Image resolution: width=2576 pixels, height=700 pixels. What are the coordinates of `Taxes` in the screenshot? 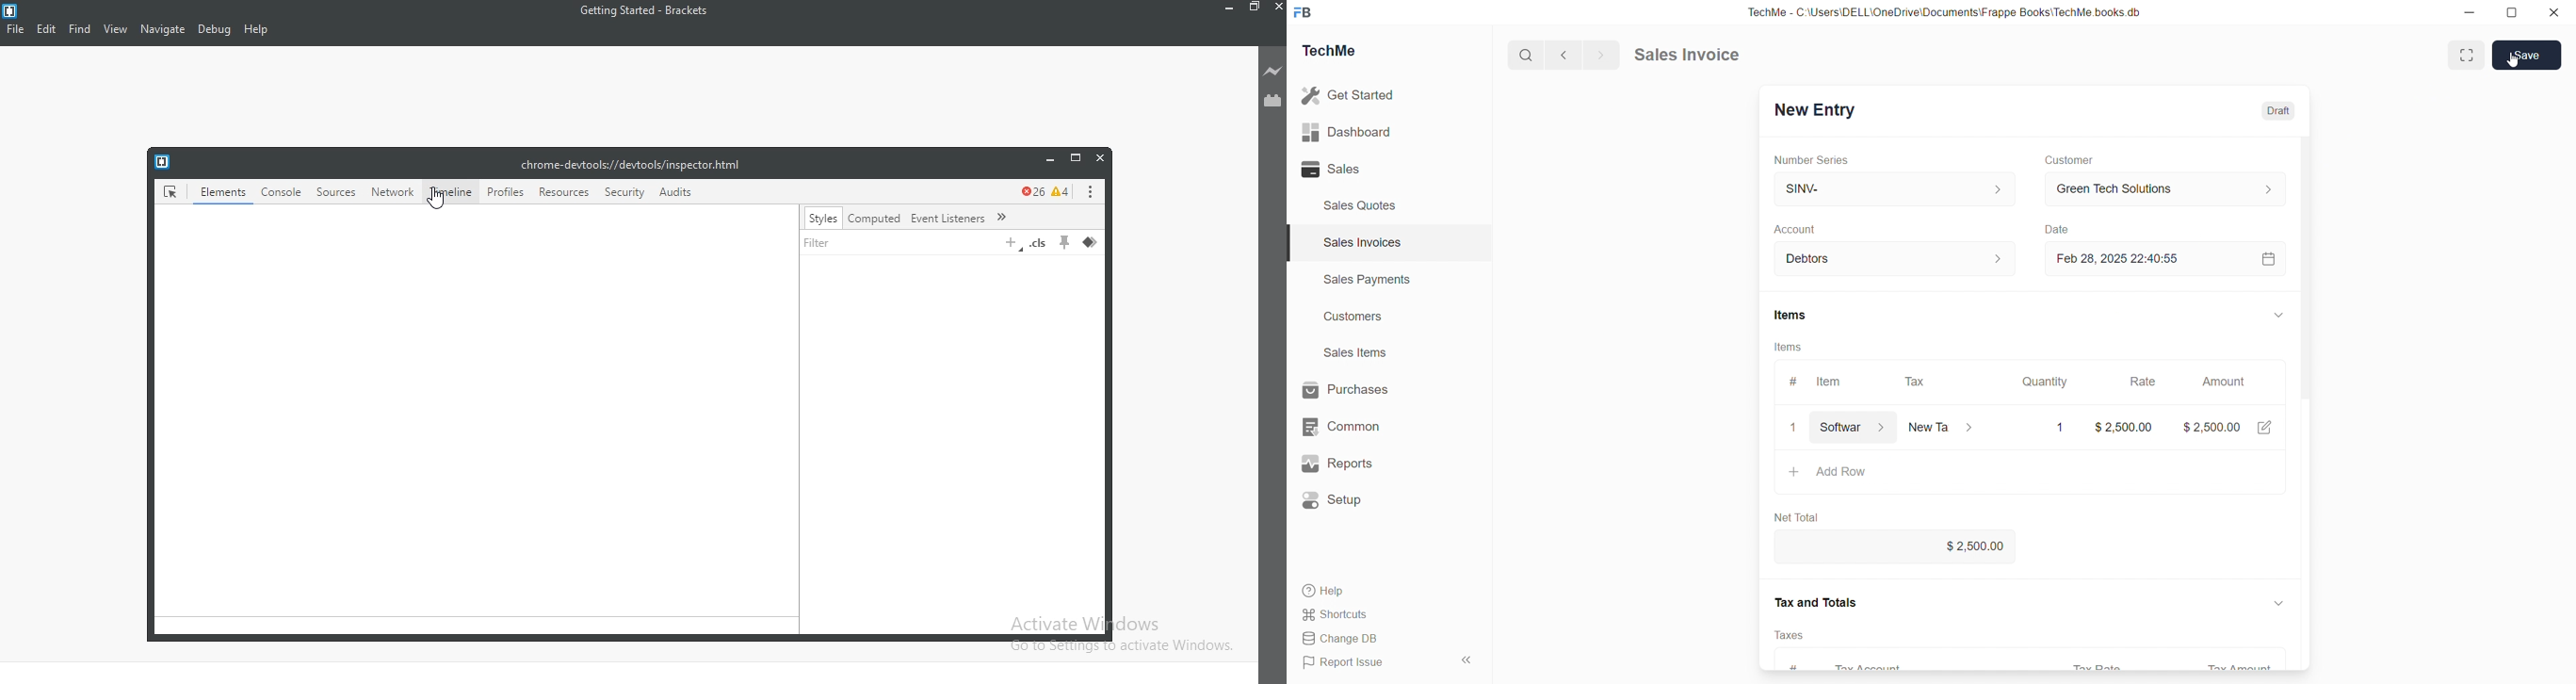 It's located at (1790, 636).